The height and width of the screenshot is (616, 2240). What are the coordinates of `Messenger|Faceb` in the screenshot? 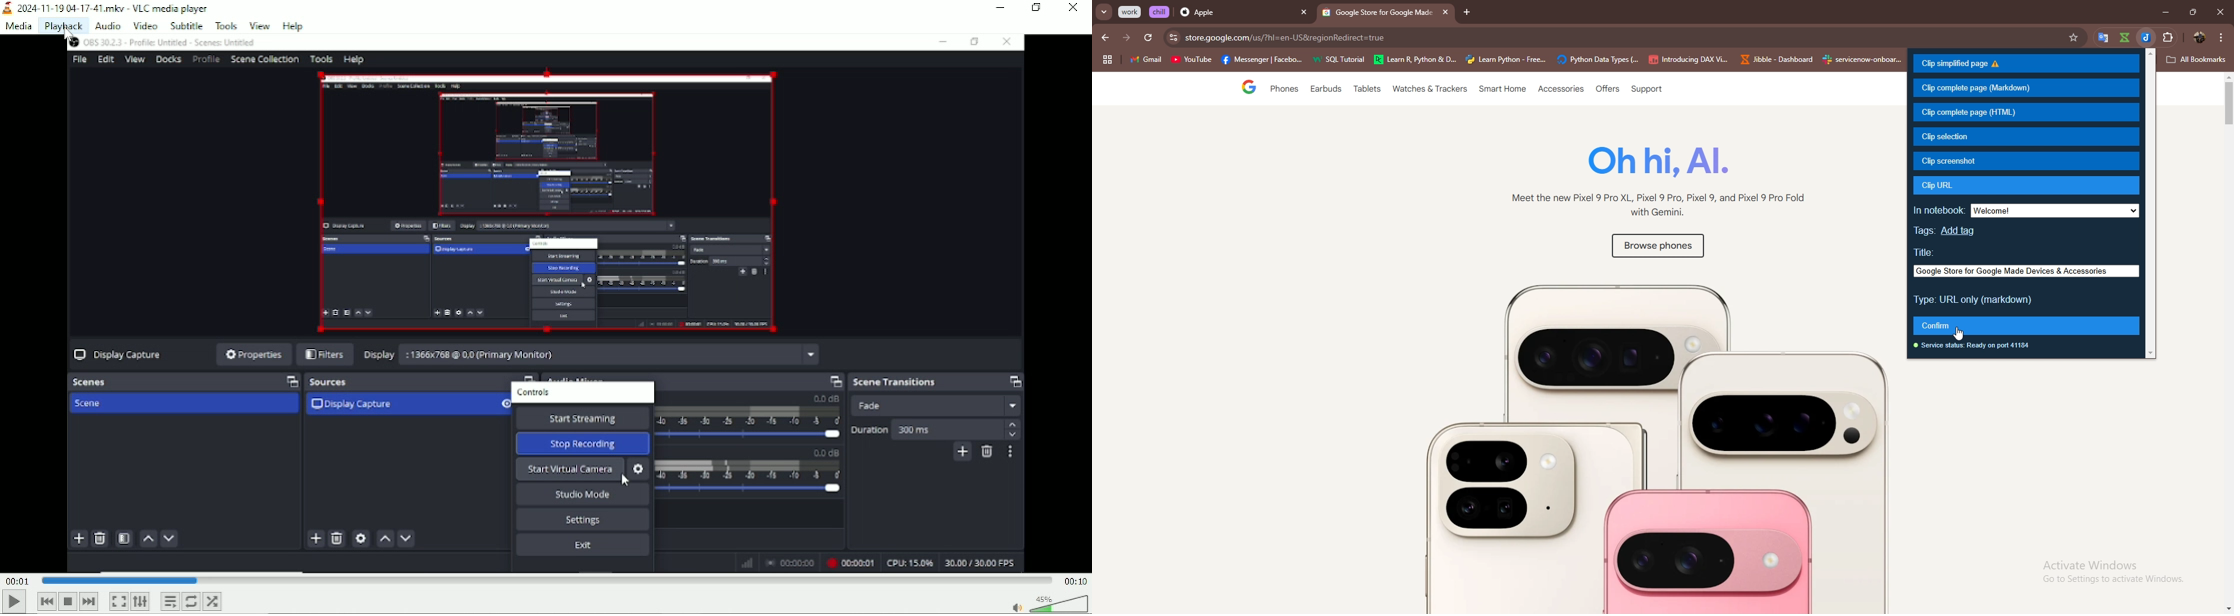 It's located at (1263, 60).